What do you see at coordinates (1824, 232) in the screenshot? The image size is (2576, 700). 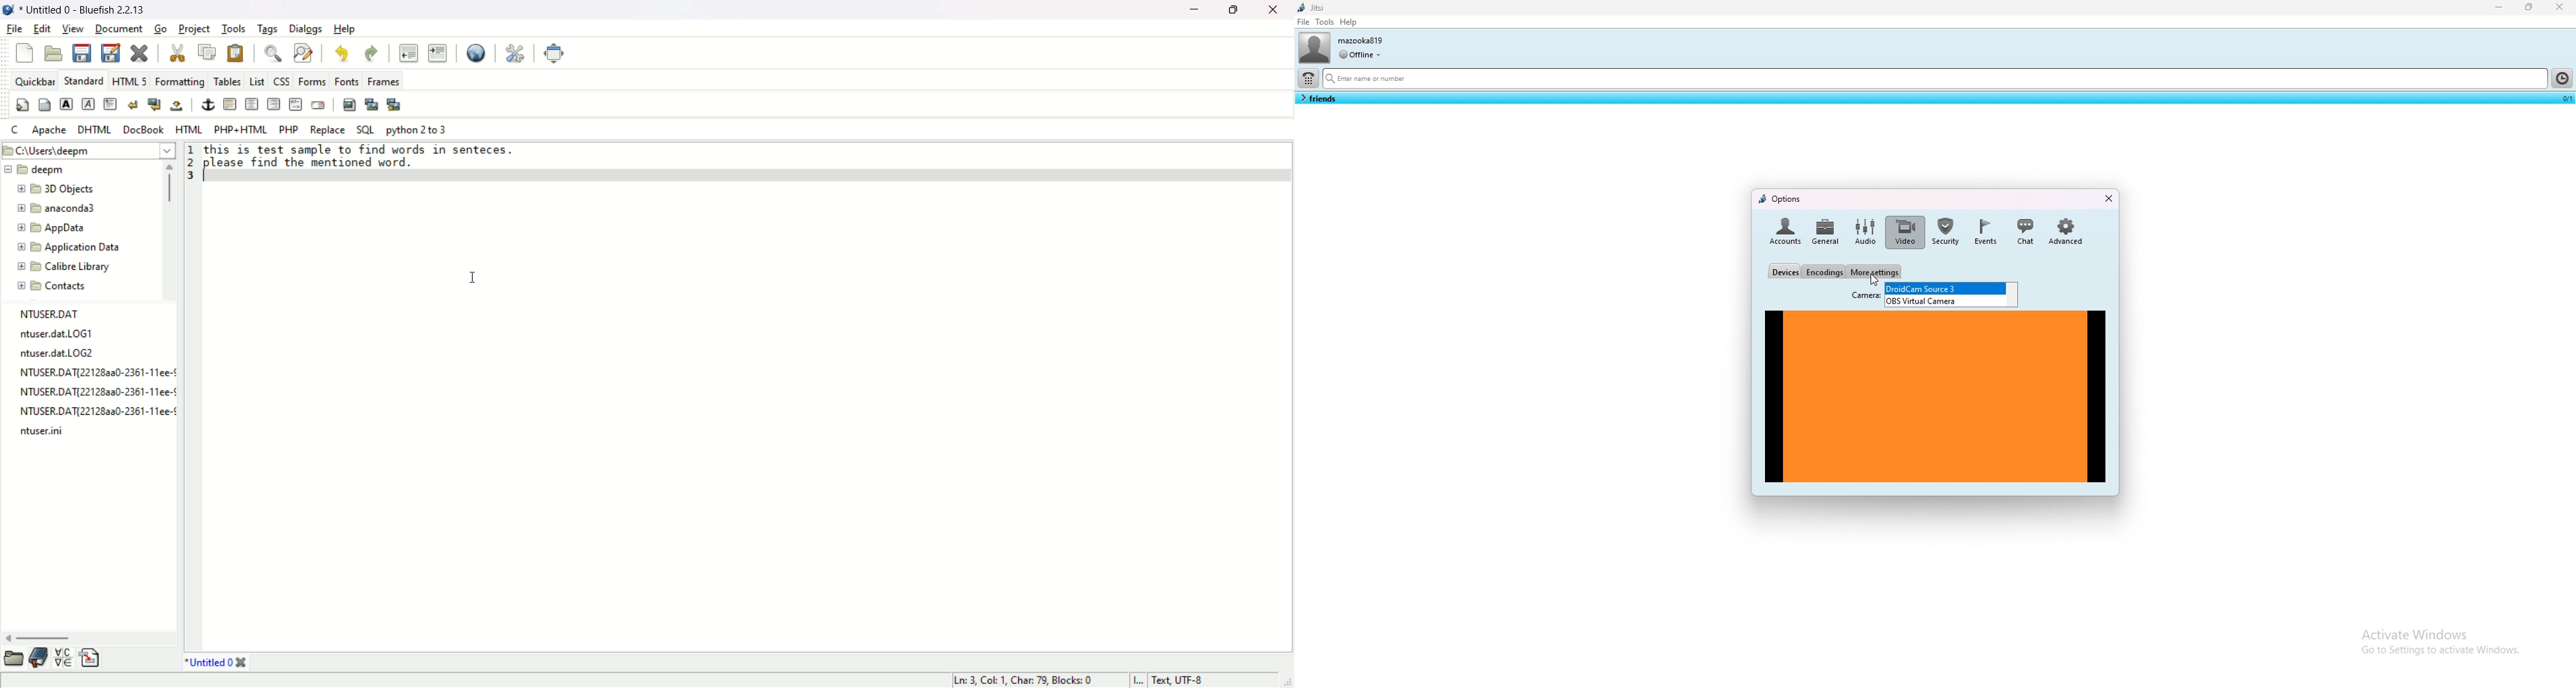 I see `general` at bounding box center [1824, 232].